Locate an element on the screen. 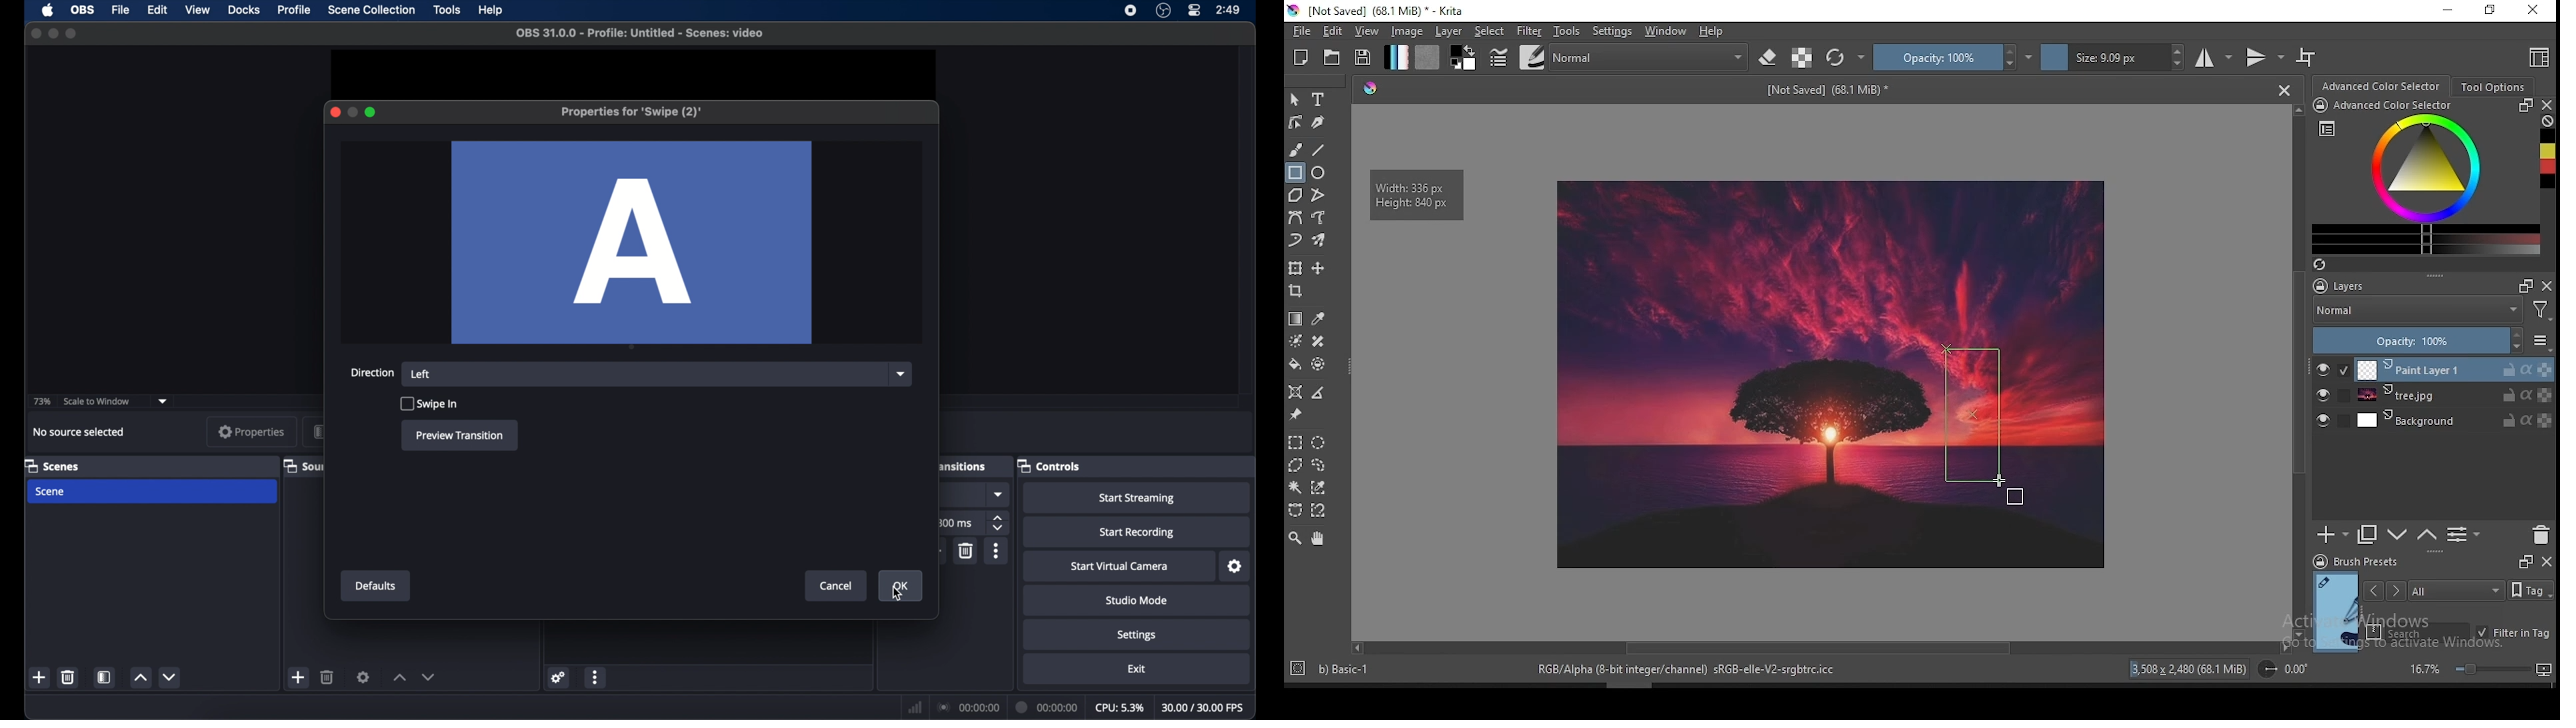 This screenshot has height=728, width=2576. blending mode is located at coordinates (1651, 56).